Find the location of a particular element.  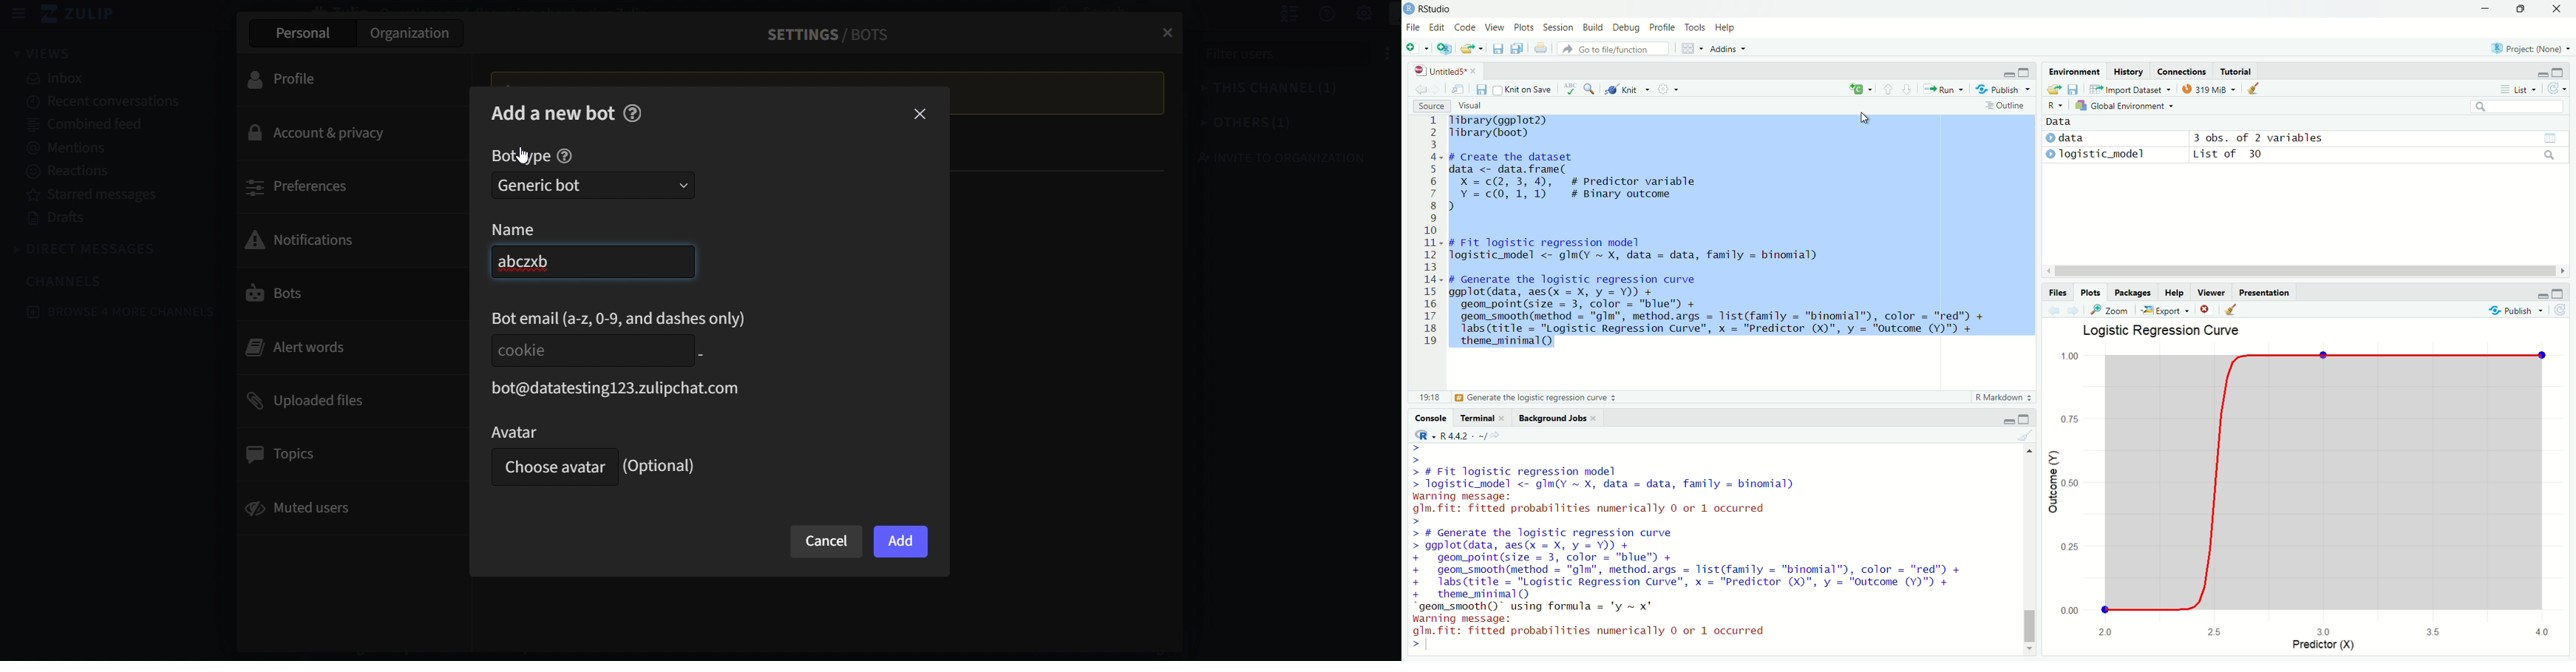

close is located at coordinates (1474, 72).